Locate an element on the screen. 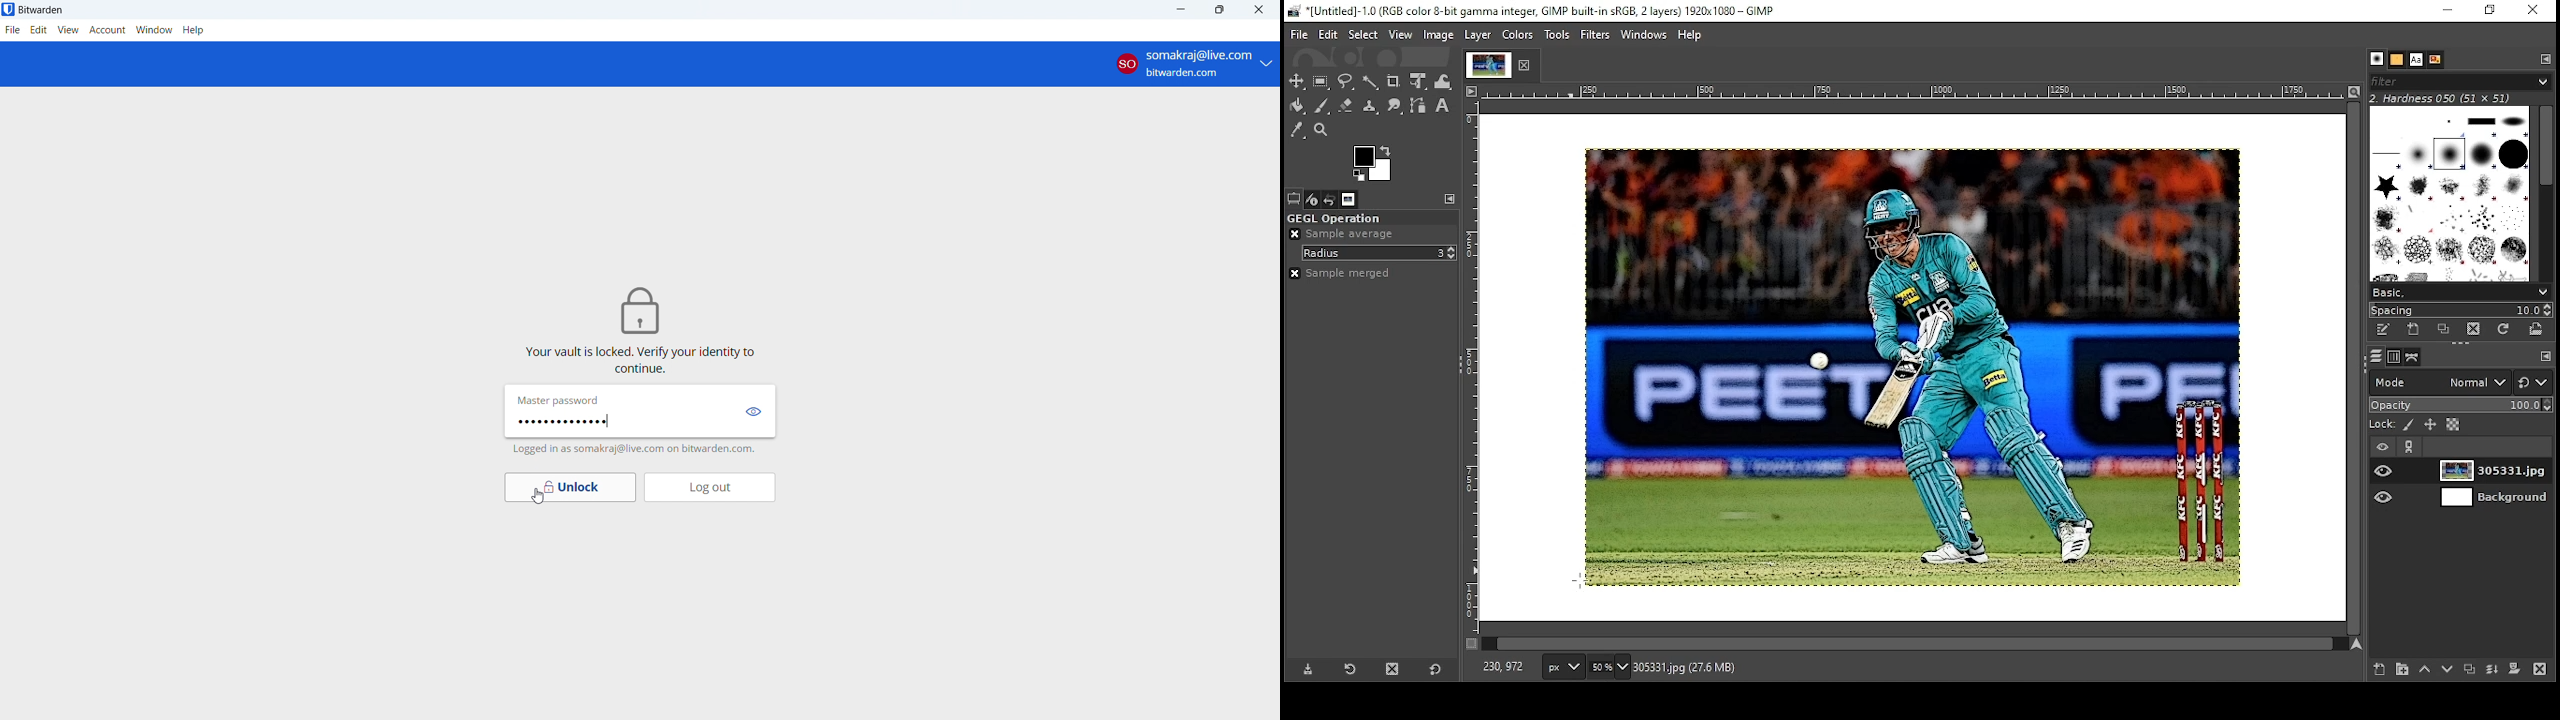 This screenshot has width=2576, height=728. fonts is located at coordinates (2416, 60).